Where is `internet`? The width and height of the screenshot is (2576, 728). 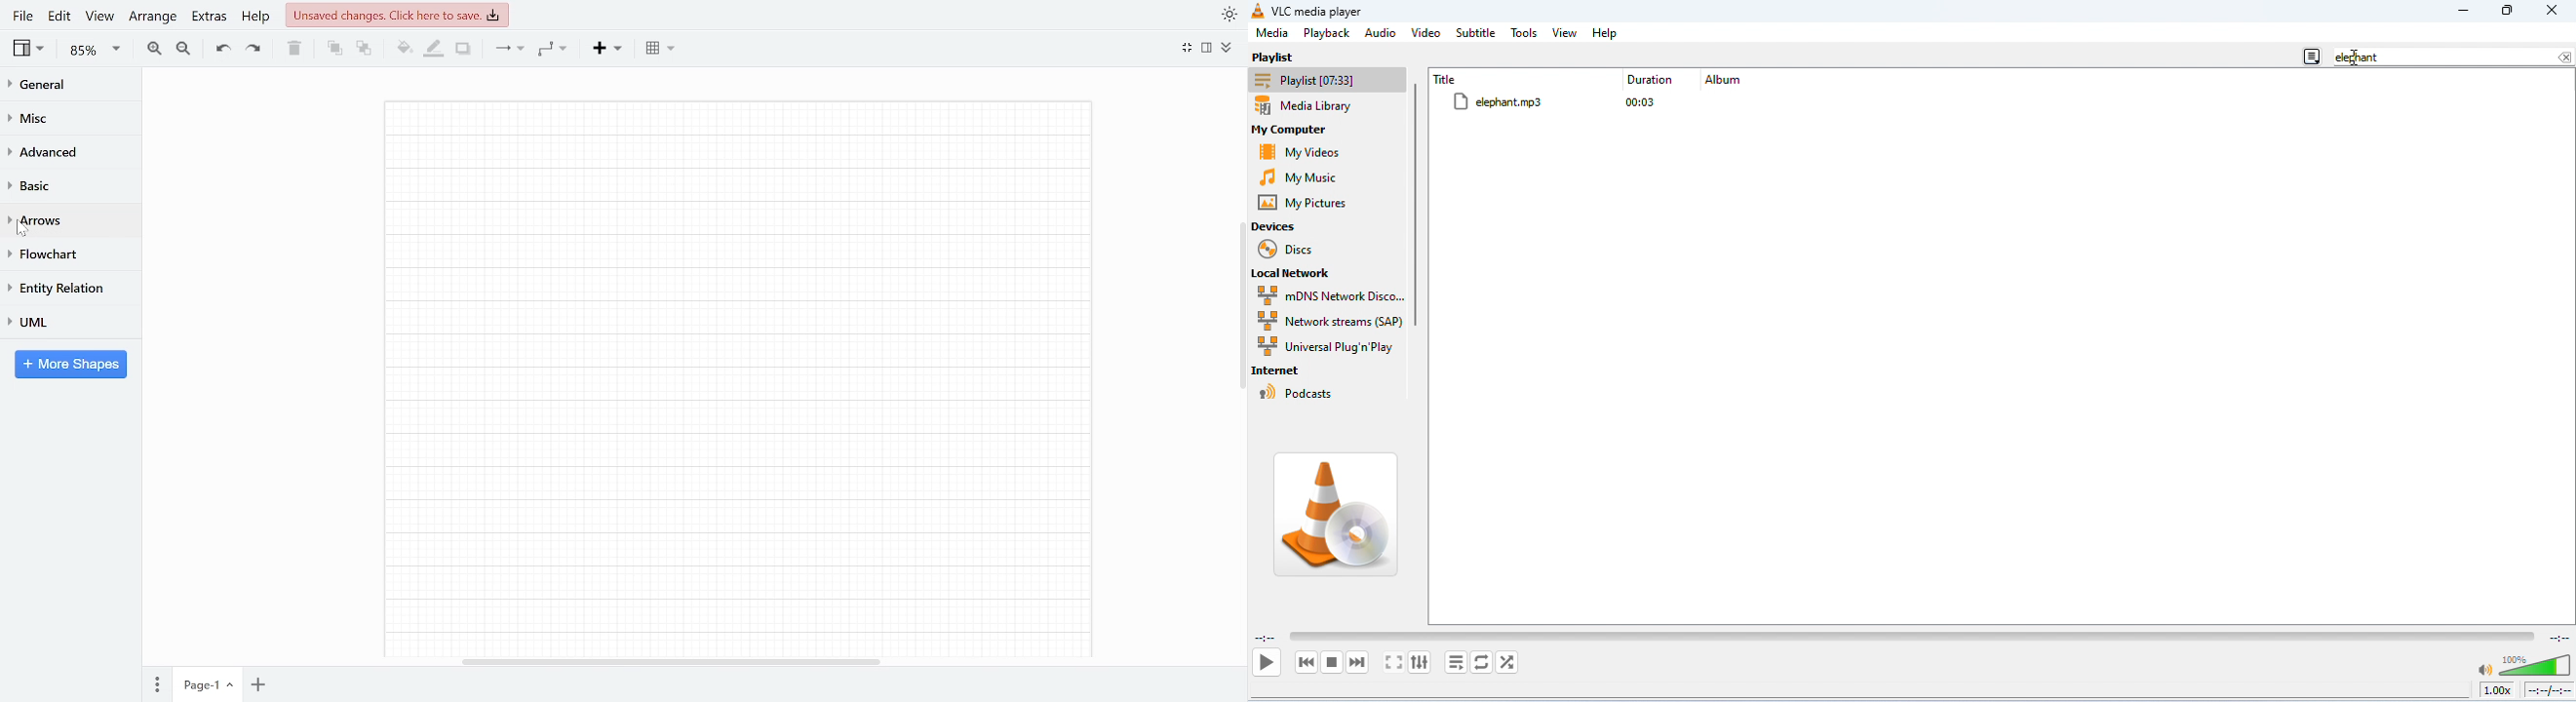 internet is located at coordinates (1280, 371).